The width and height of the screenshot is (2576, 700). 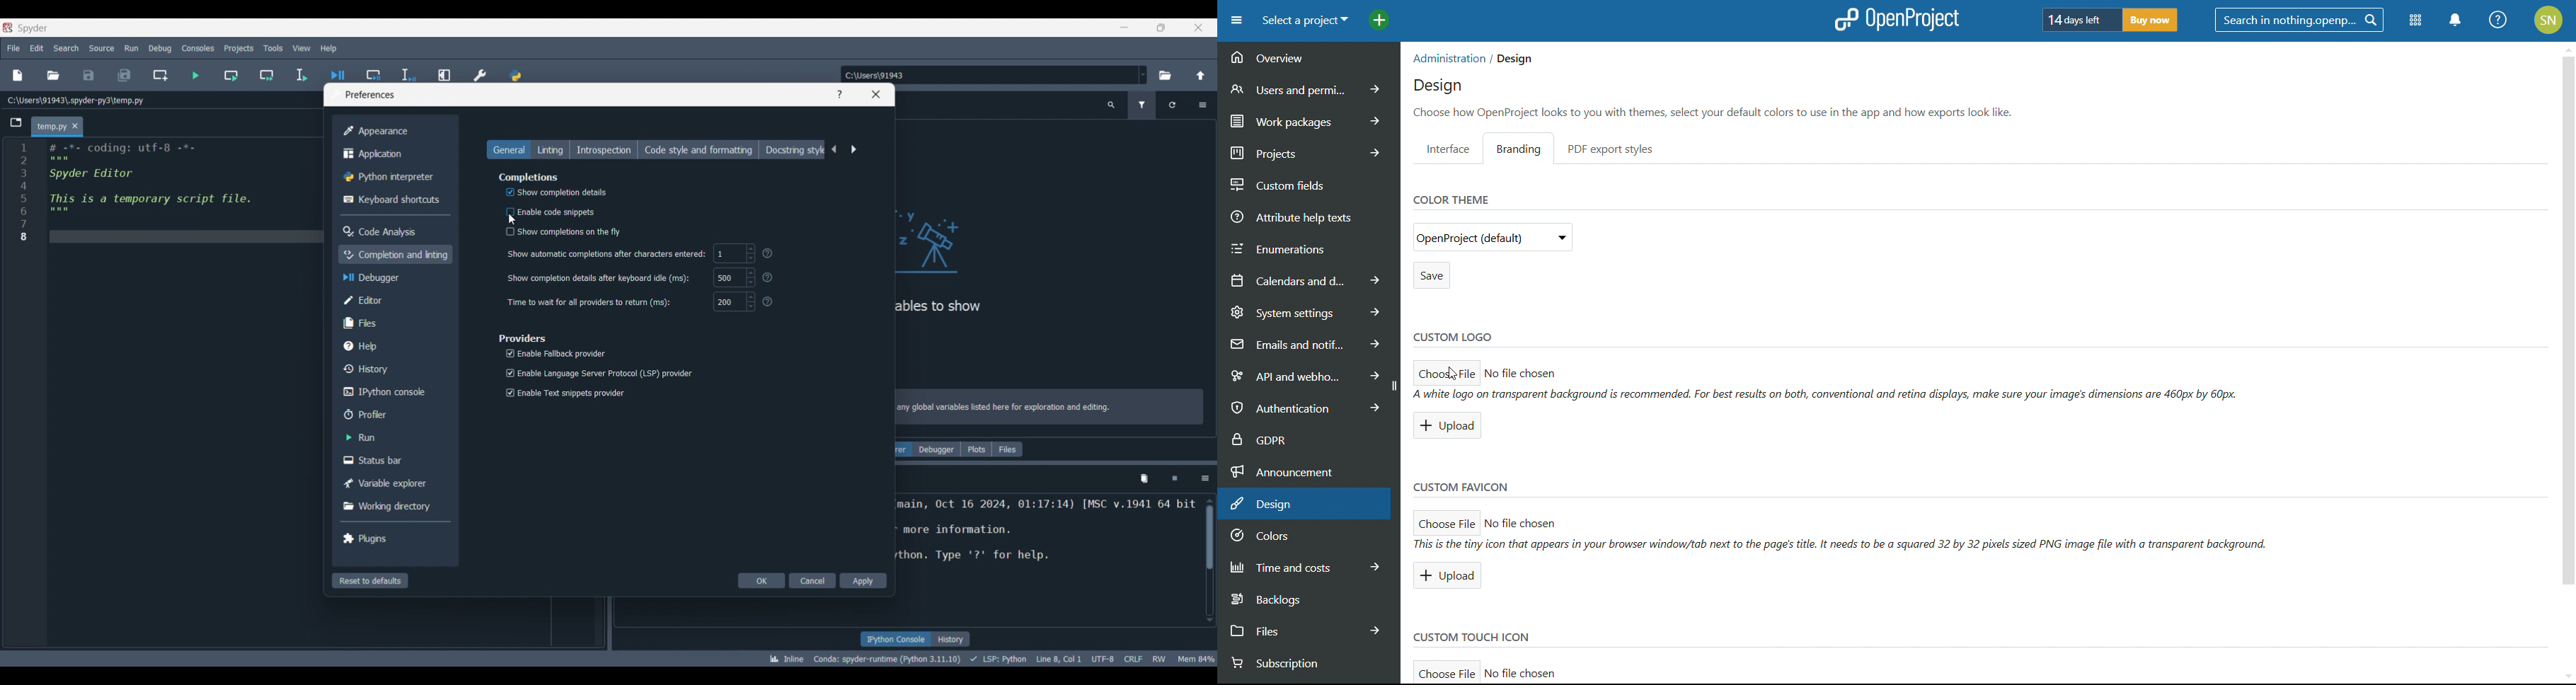 What do you see at coordinates (771, 254) in the screenshot?
I see `` at bounding box center [771, 254].